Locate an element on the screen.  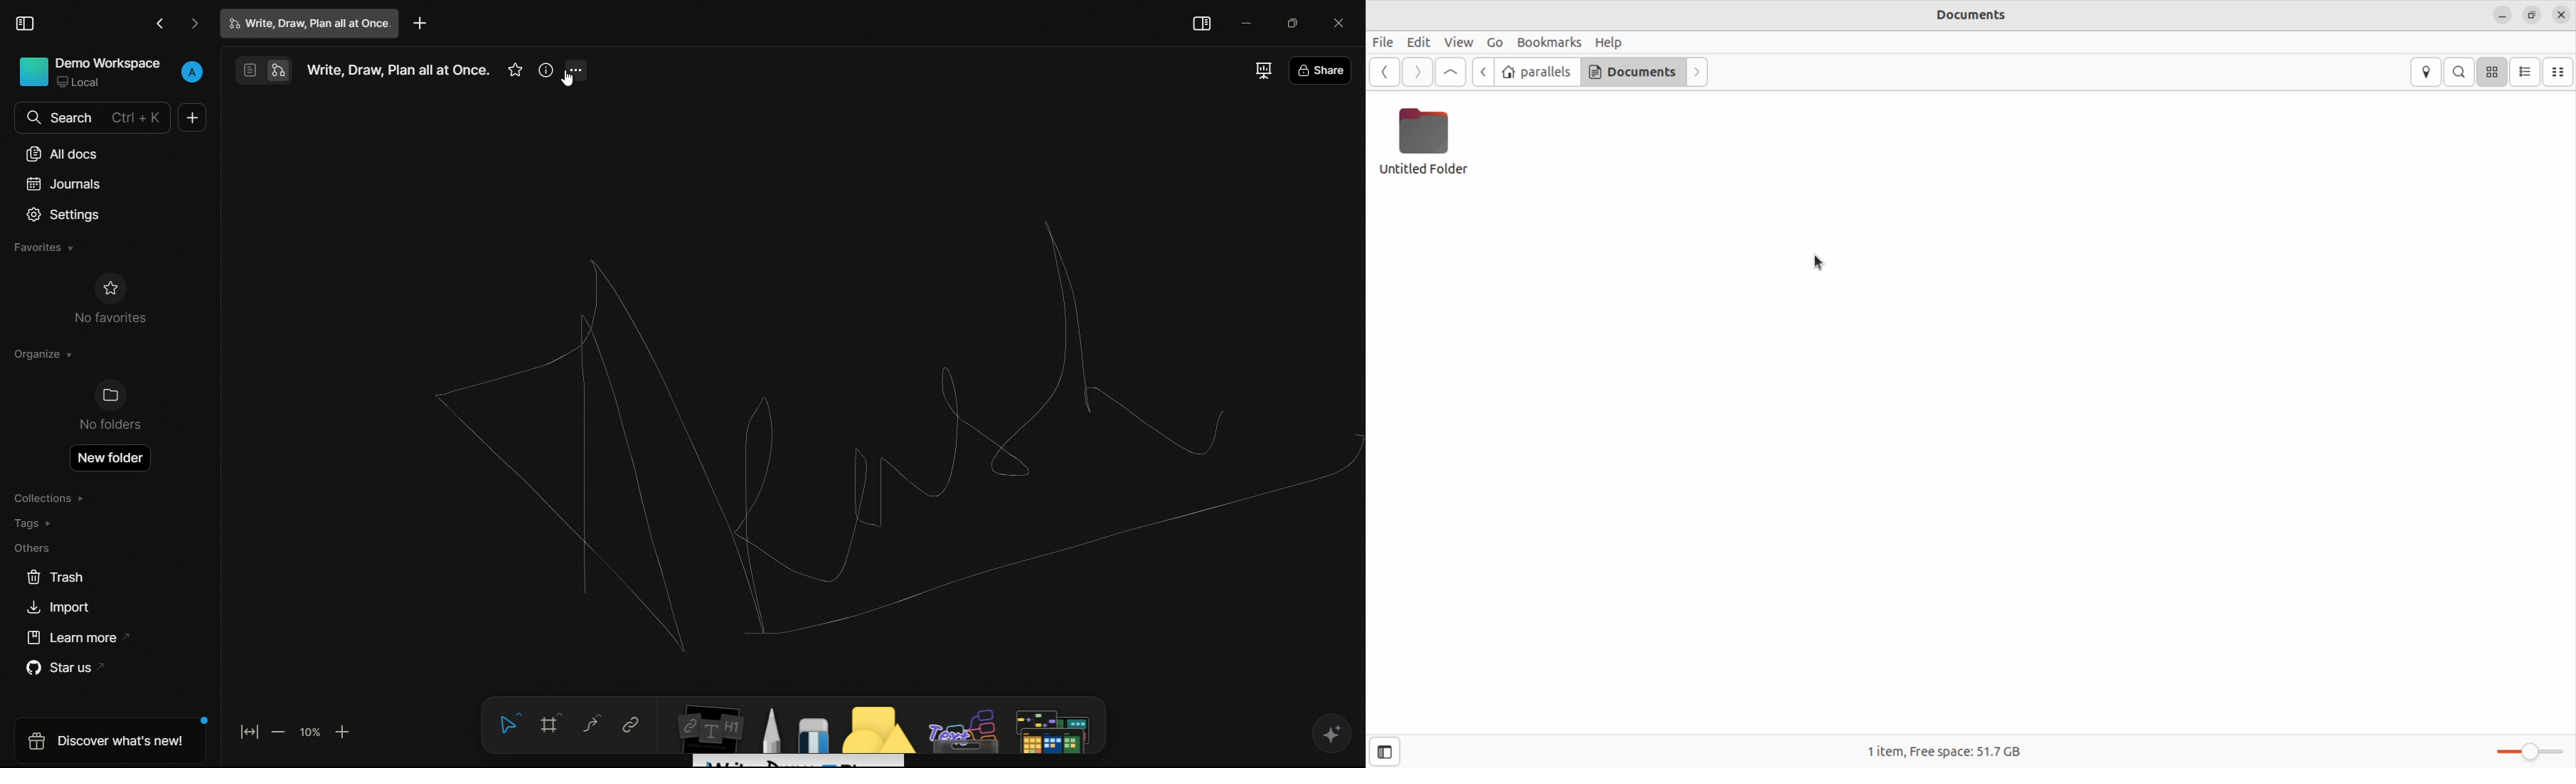
more information is located at coordinates (545, 71).